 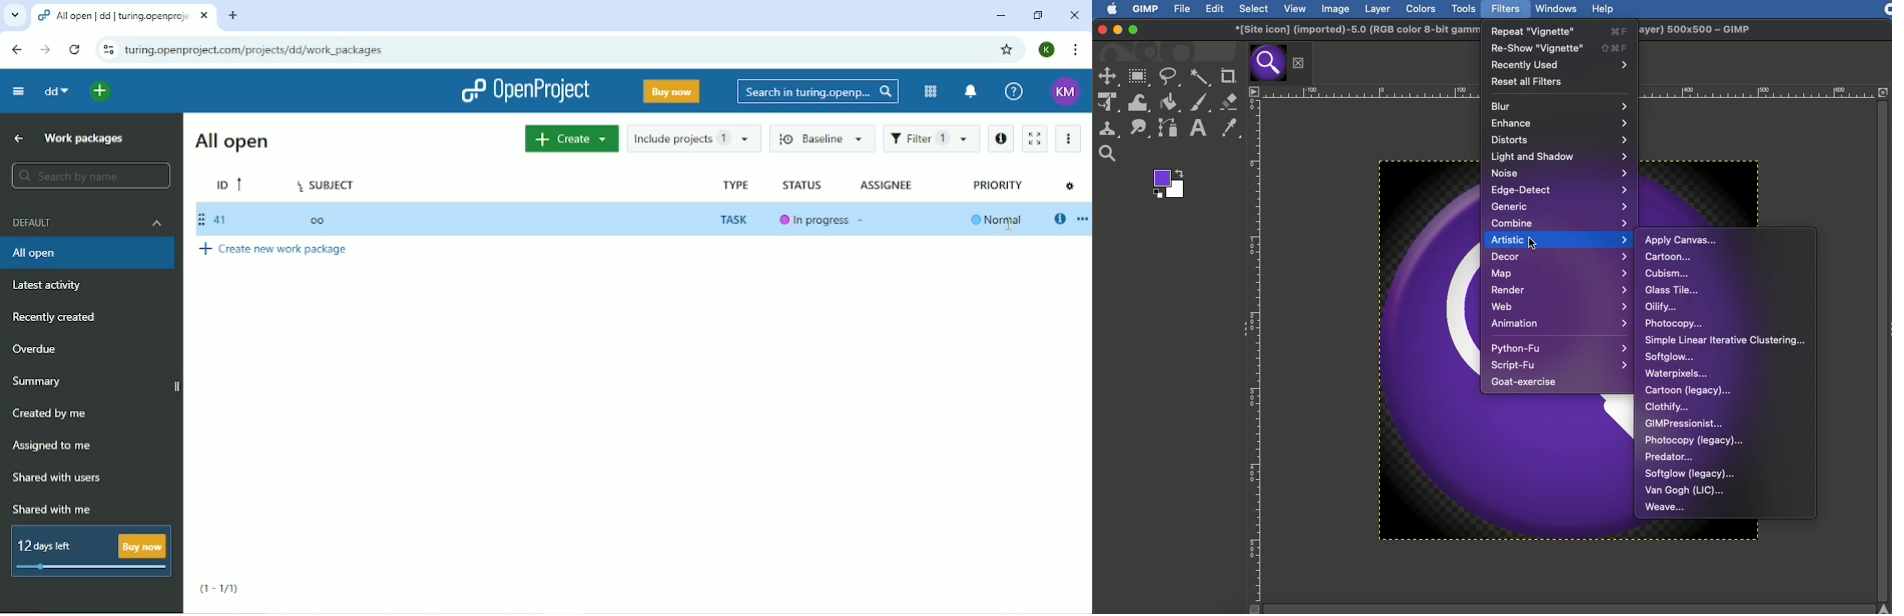 I want to click on Created by me, so click(x=54, y=414).